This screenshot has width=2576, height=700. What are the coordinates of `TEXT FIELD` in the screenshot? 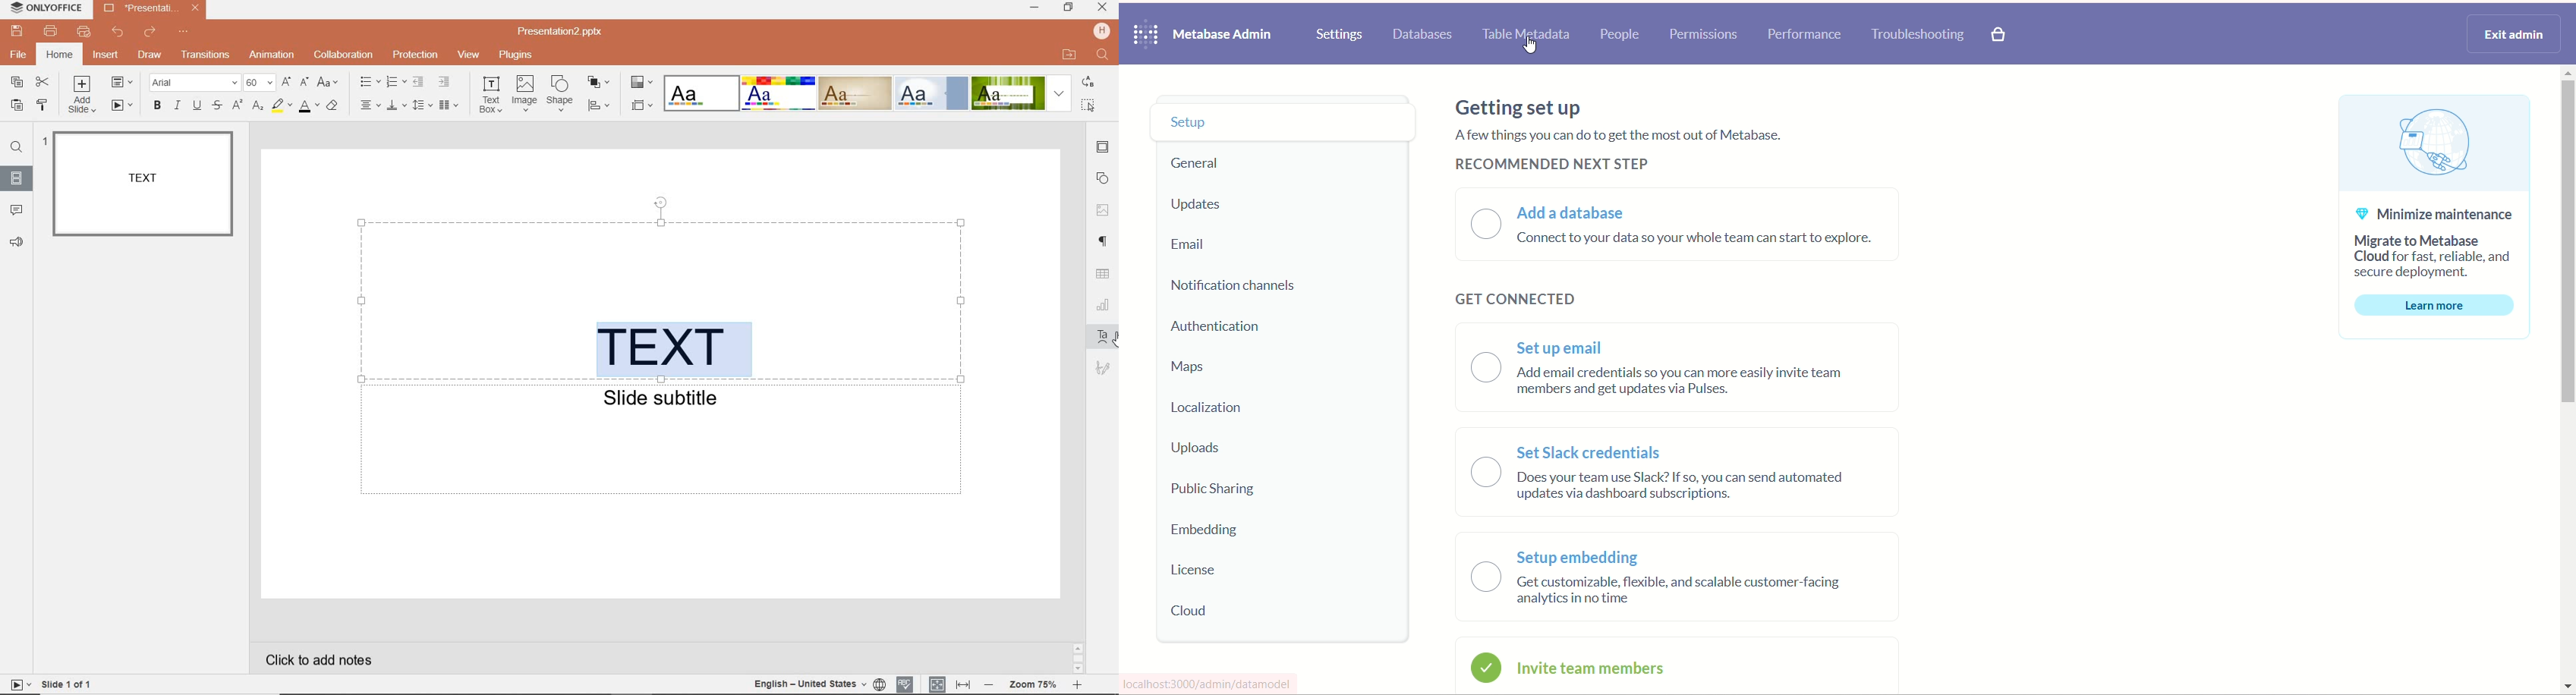 It's located at (662, 296).